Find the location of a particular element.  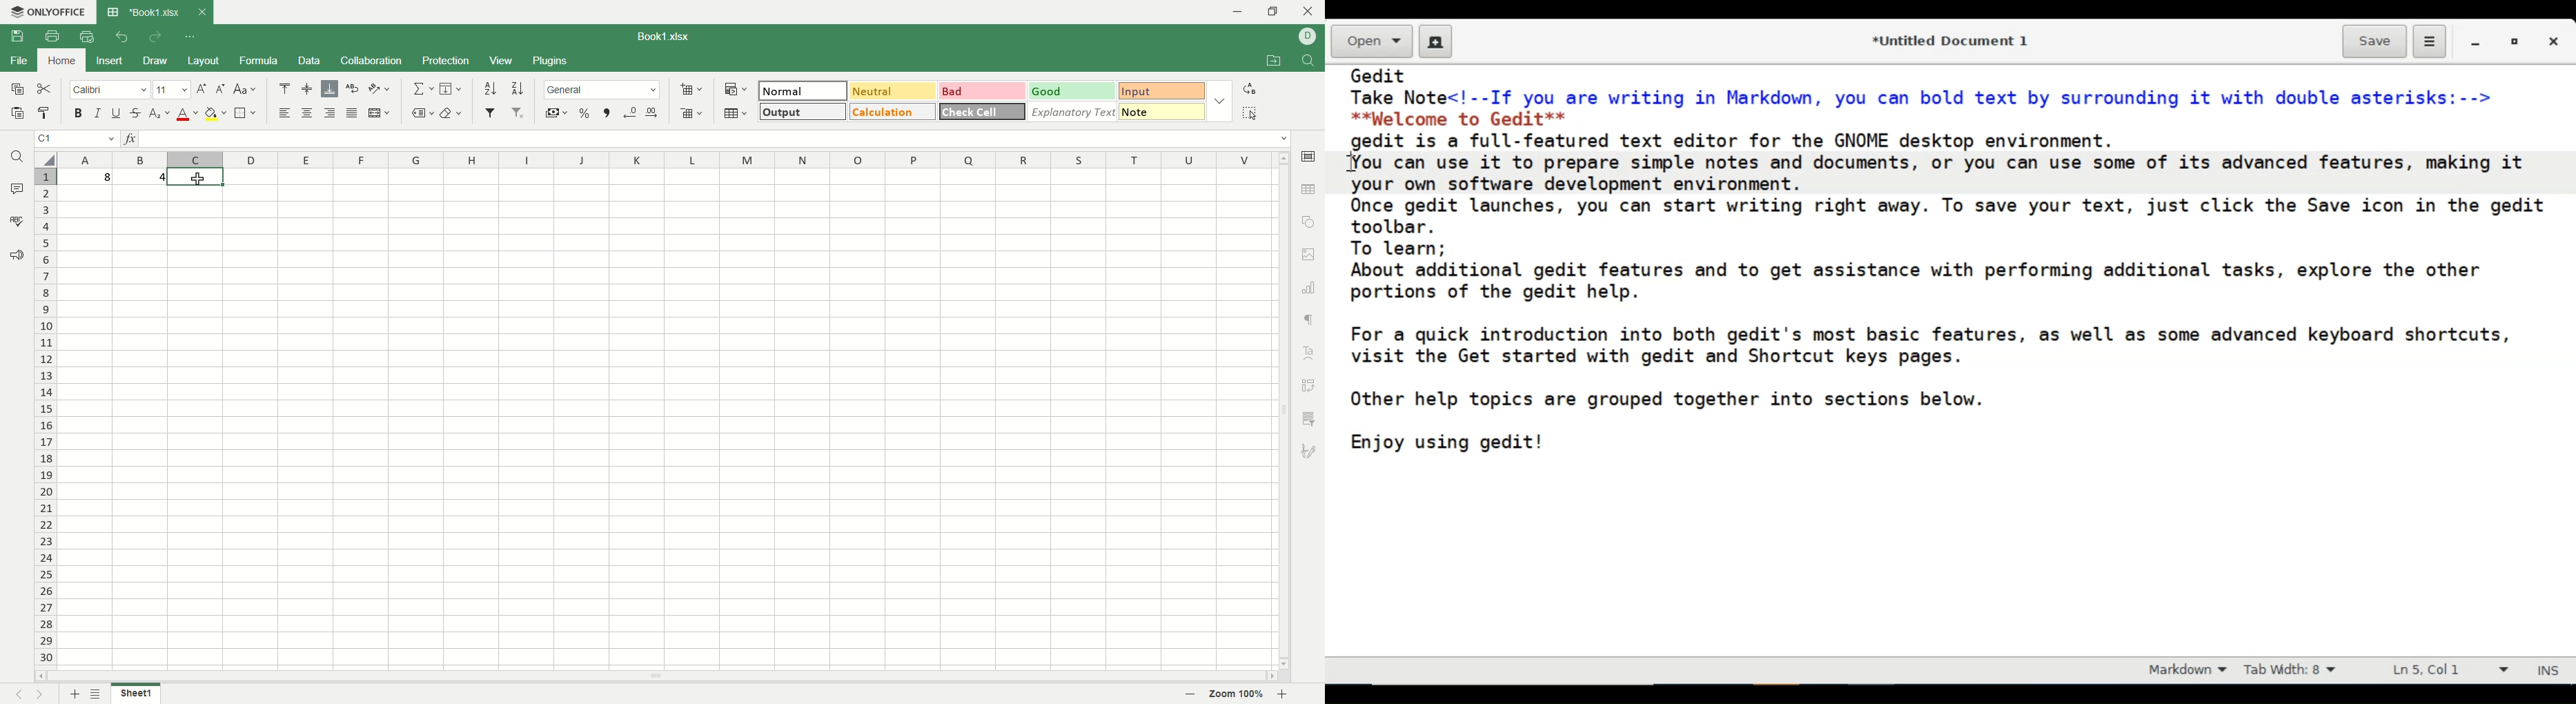

minimize is located at coordinates (1236, 13).